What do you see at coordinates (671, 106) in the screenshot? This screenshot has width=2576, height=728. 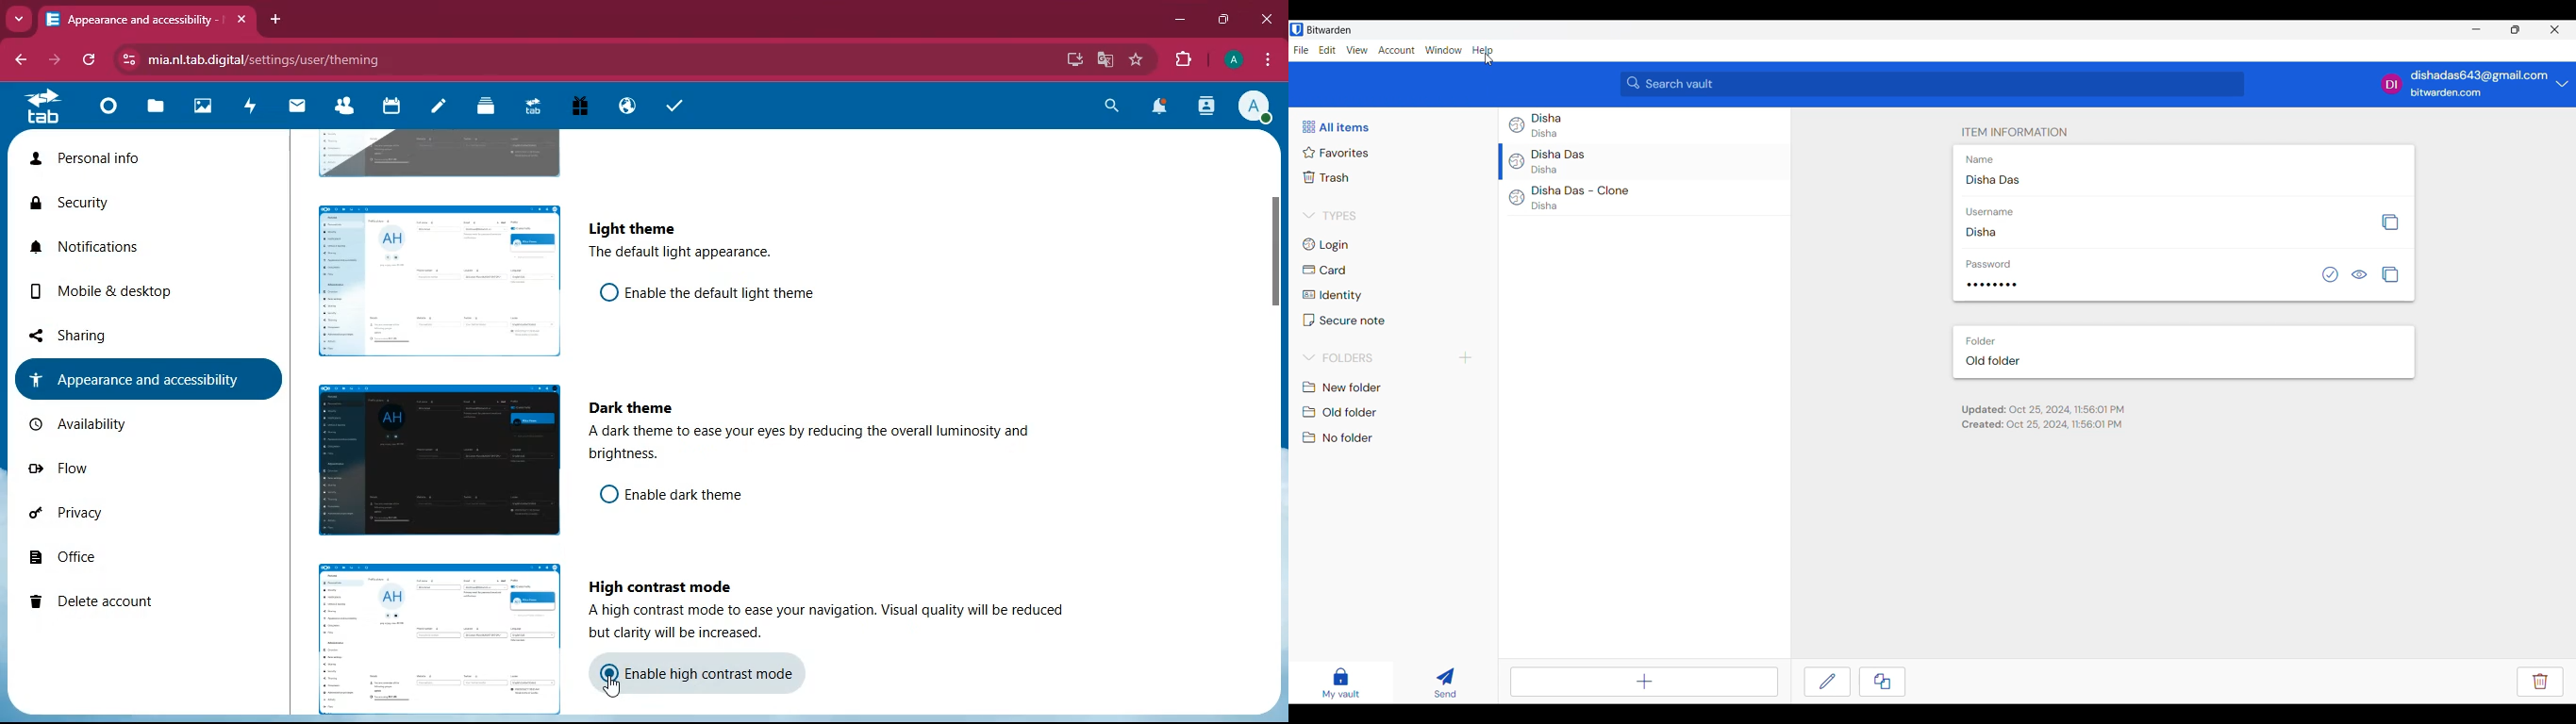 I see `task` at bounding box center [671, 106].